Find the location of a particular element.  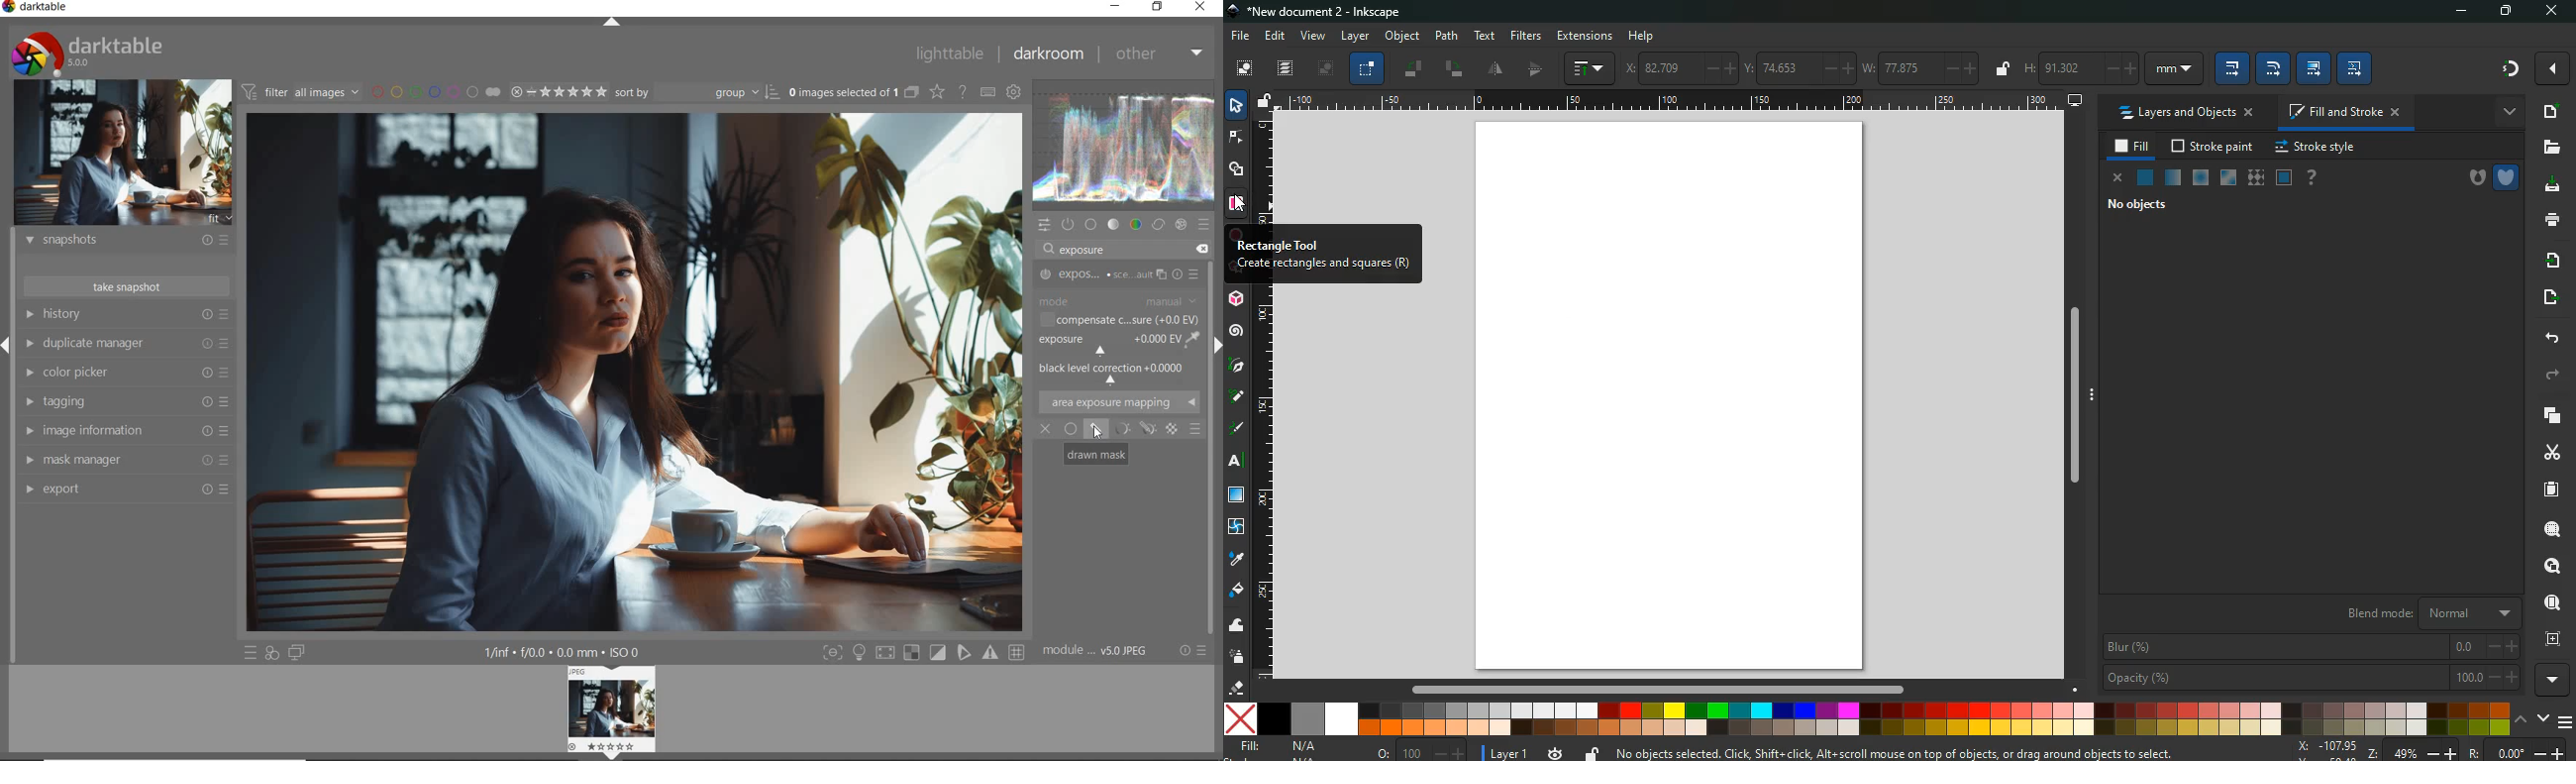

MODE is located at coordinates (1120, 302).